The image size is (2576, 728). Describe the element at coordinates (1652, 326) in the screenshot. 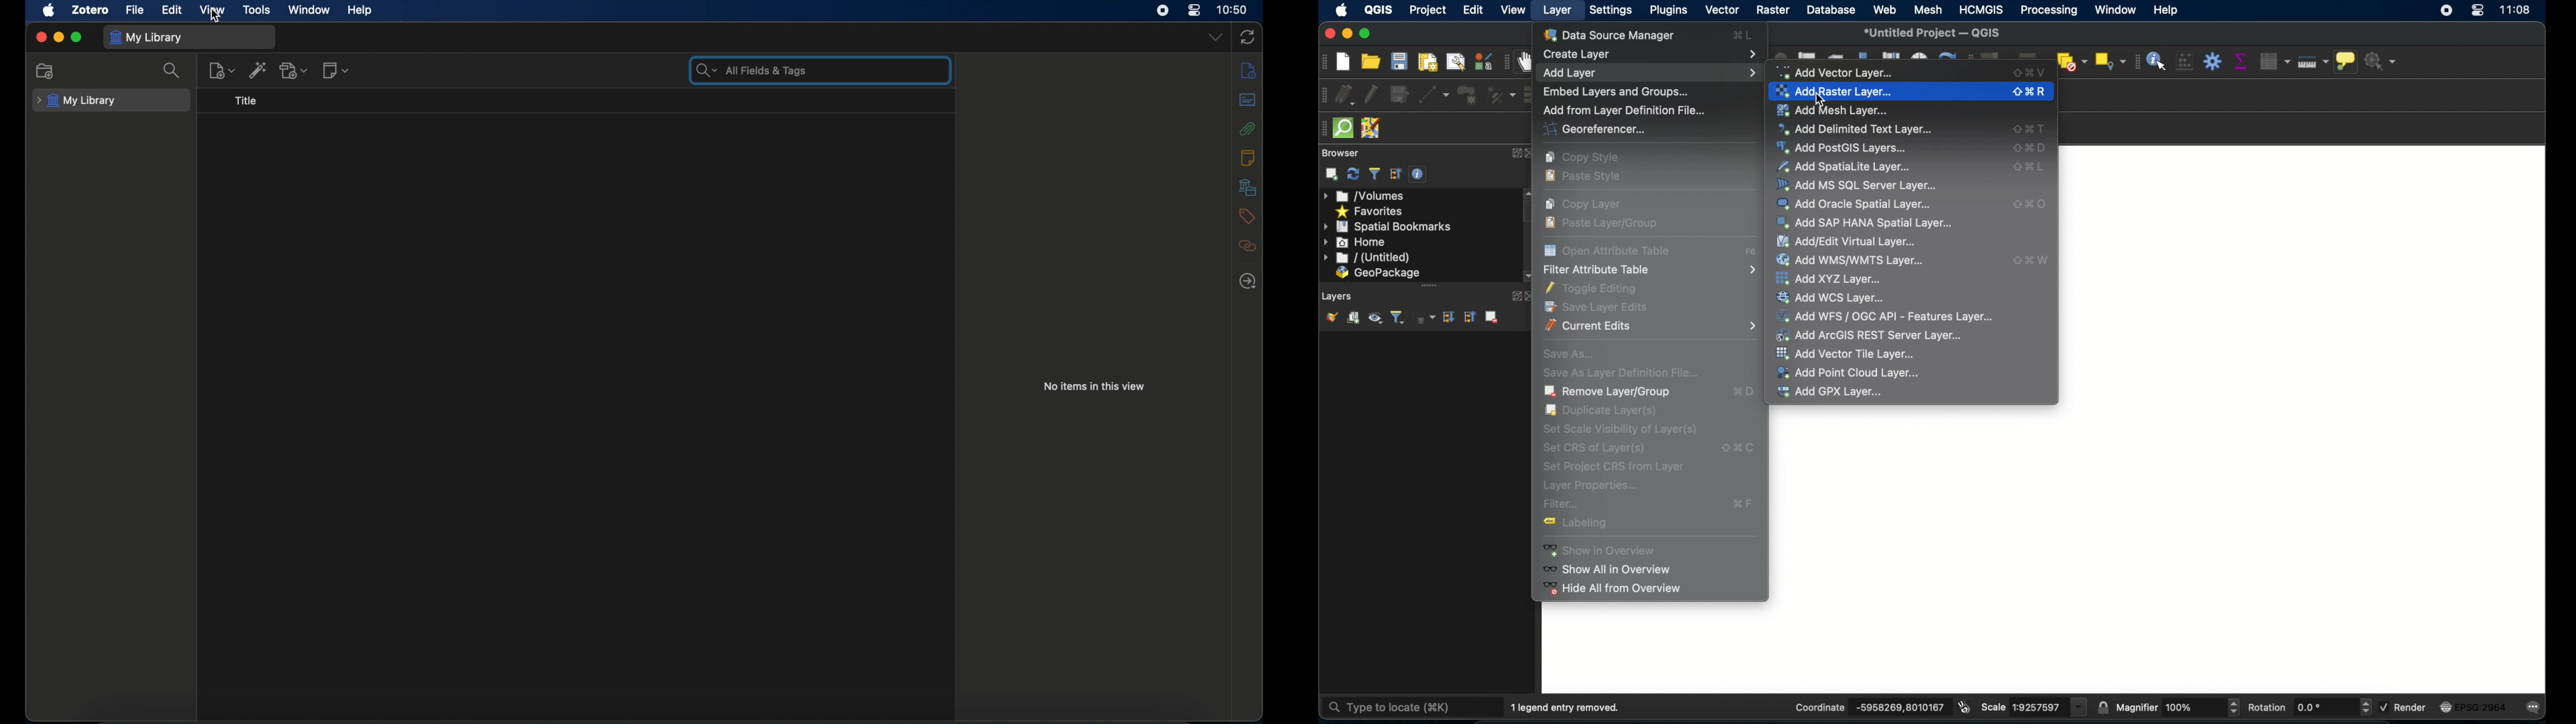

I see `current edits menu` at that location.